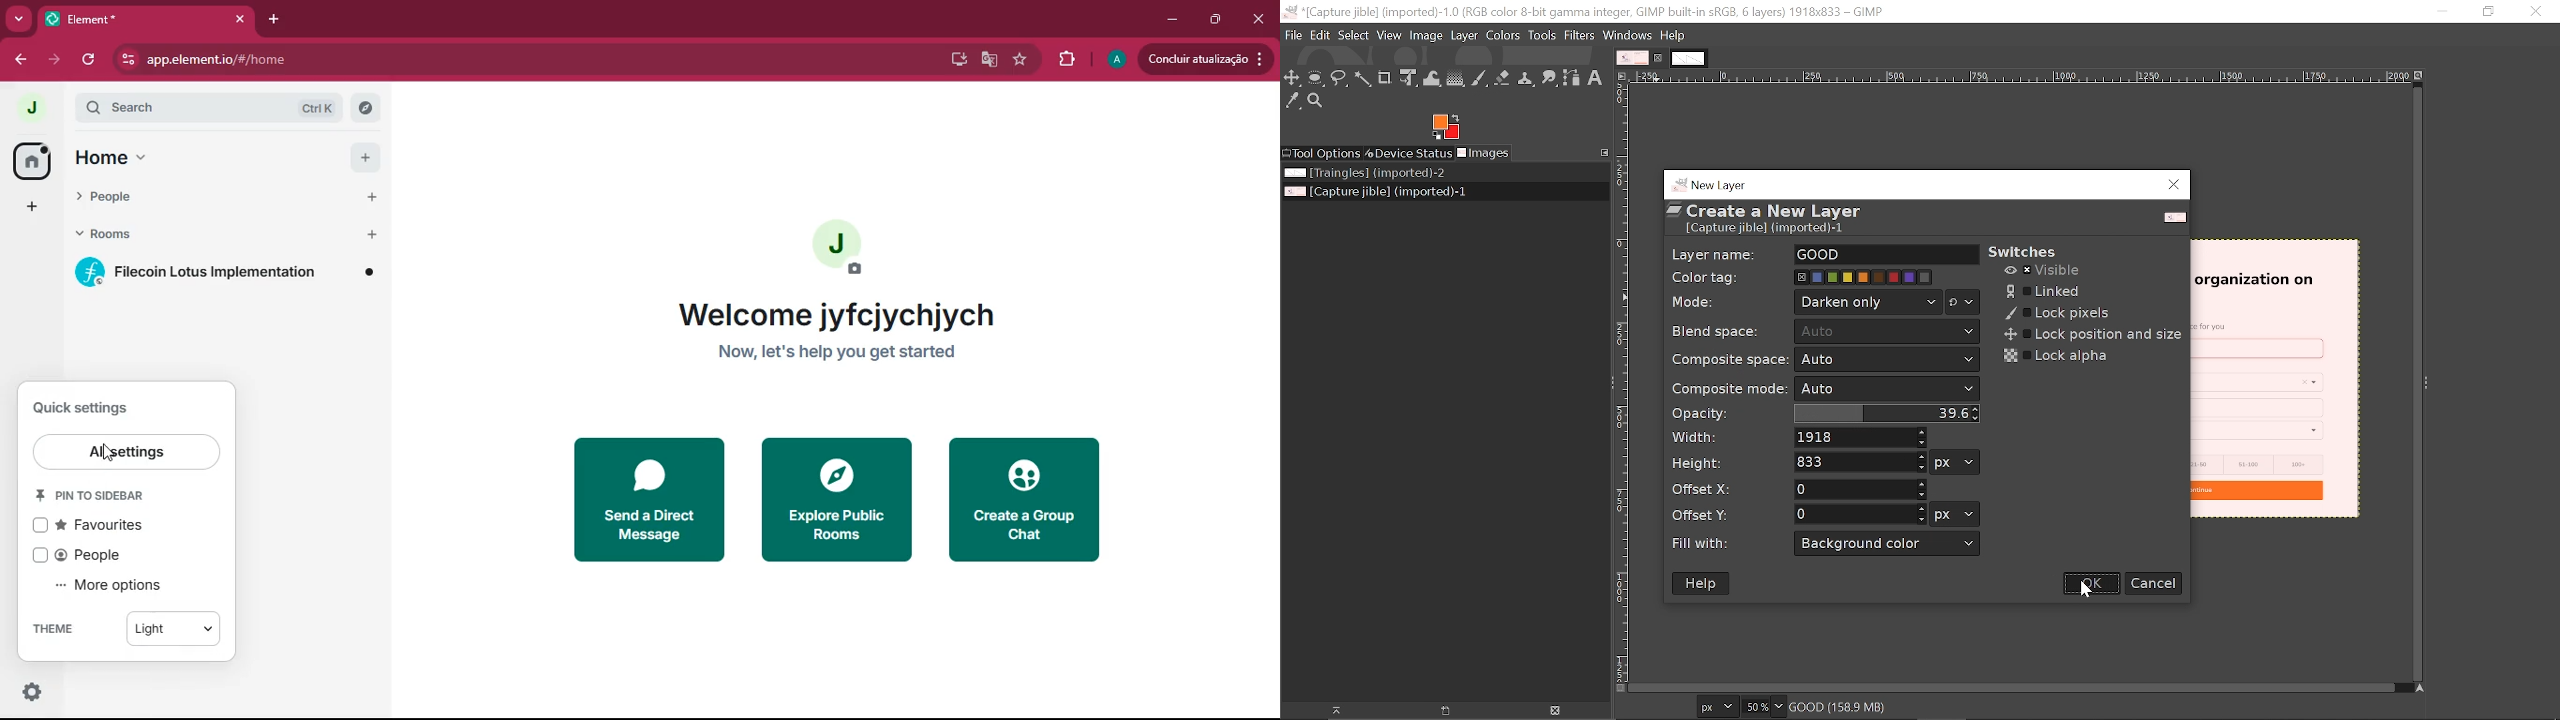 Image resolution: width=2576 pixels, height=728 pixels. I want to click on Opacity:, so click(1701, 414).